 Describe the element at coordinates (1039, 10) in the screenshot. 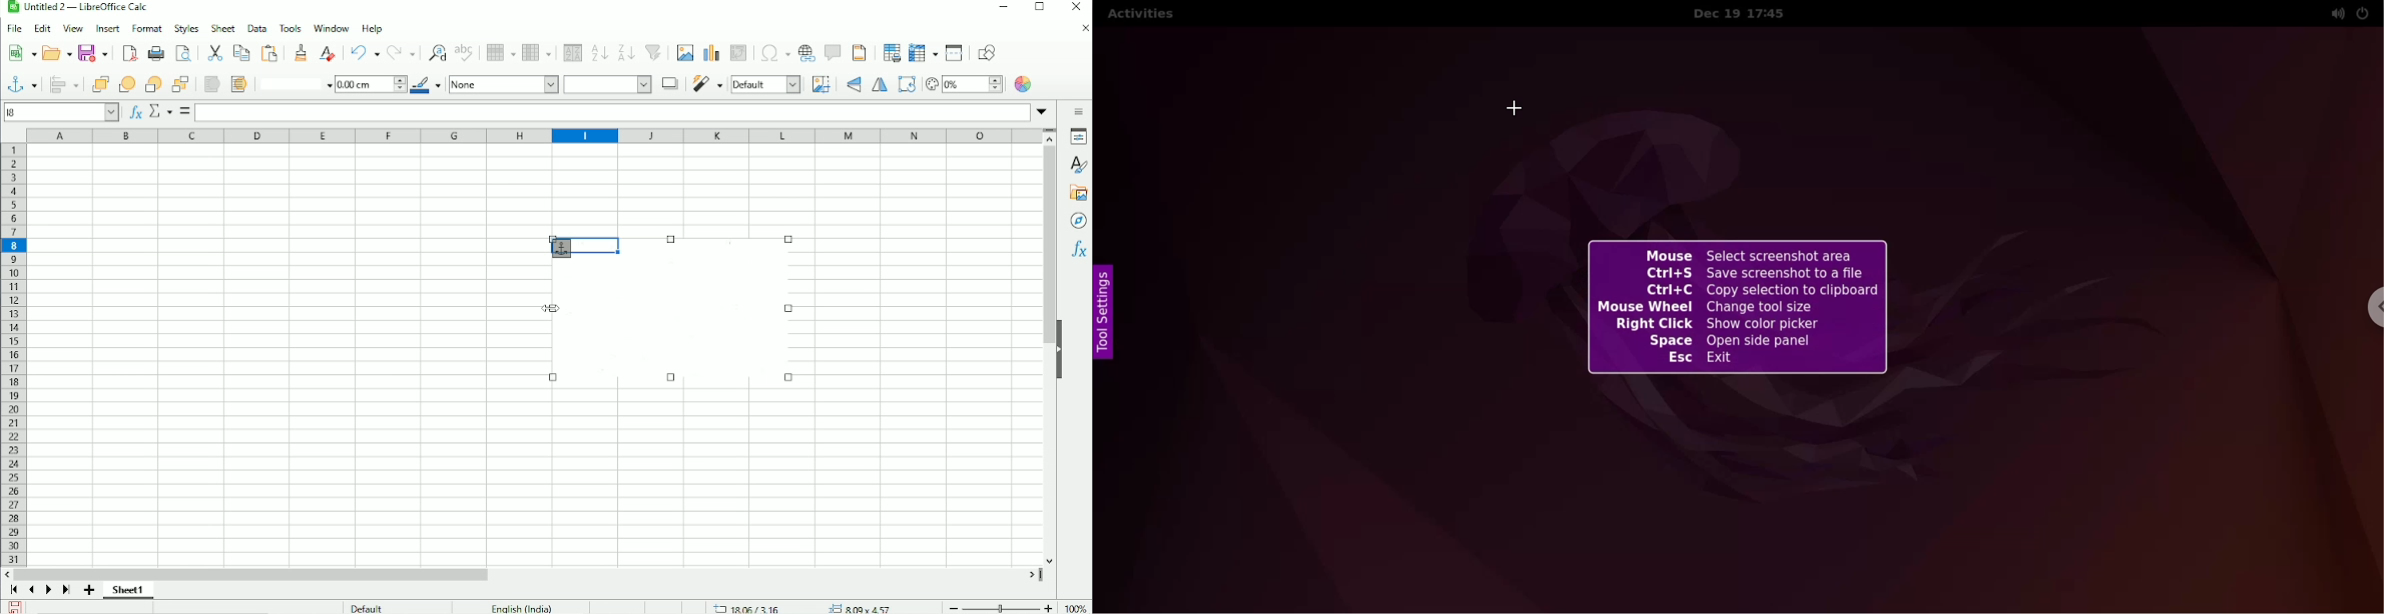

I see `Restore down` at that location.